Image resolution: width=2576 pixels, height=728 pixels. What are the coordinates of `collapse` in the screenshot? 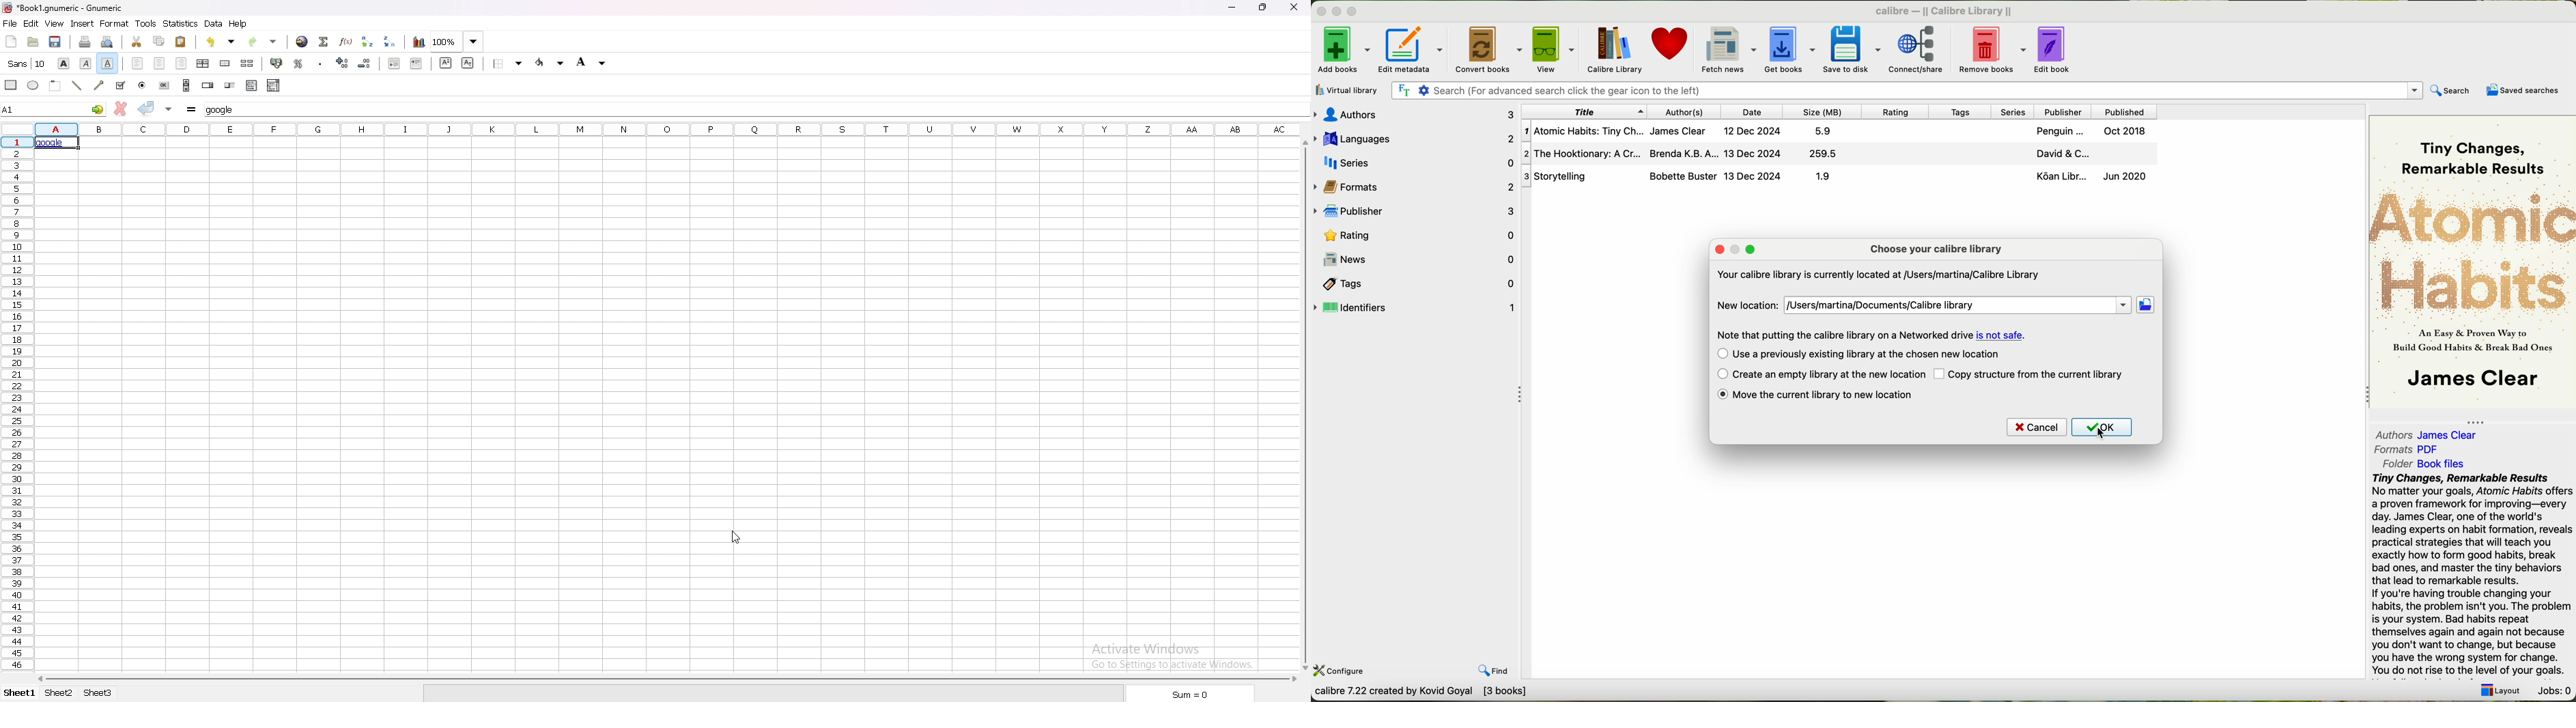 It's located at (2481, 420).